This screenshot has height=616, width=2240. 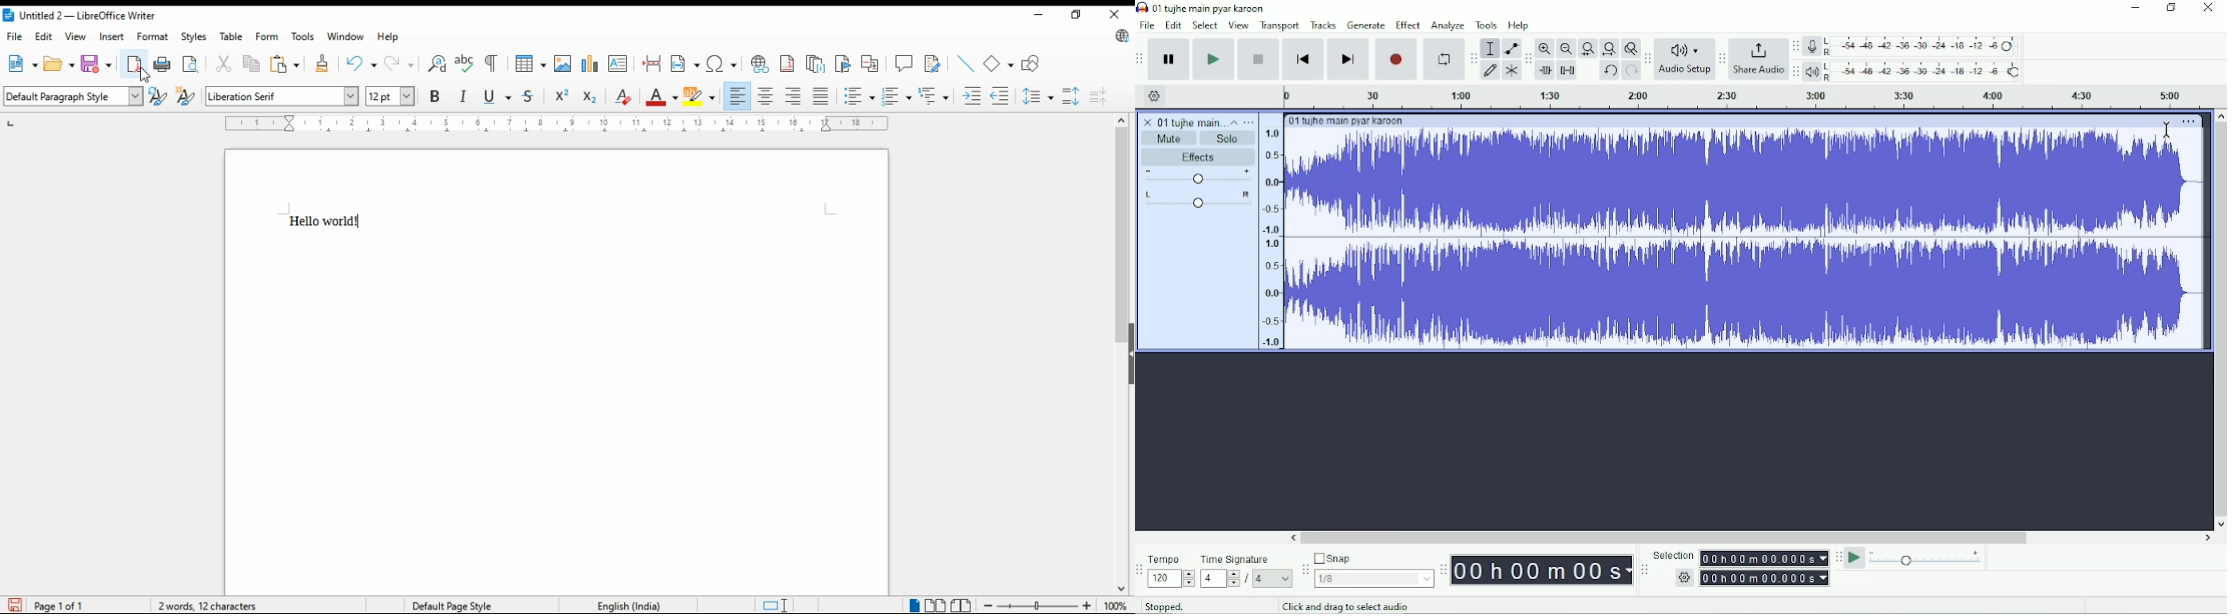 I want to click on document information, so click(x=210, y=605).